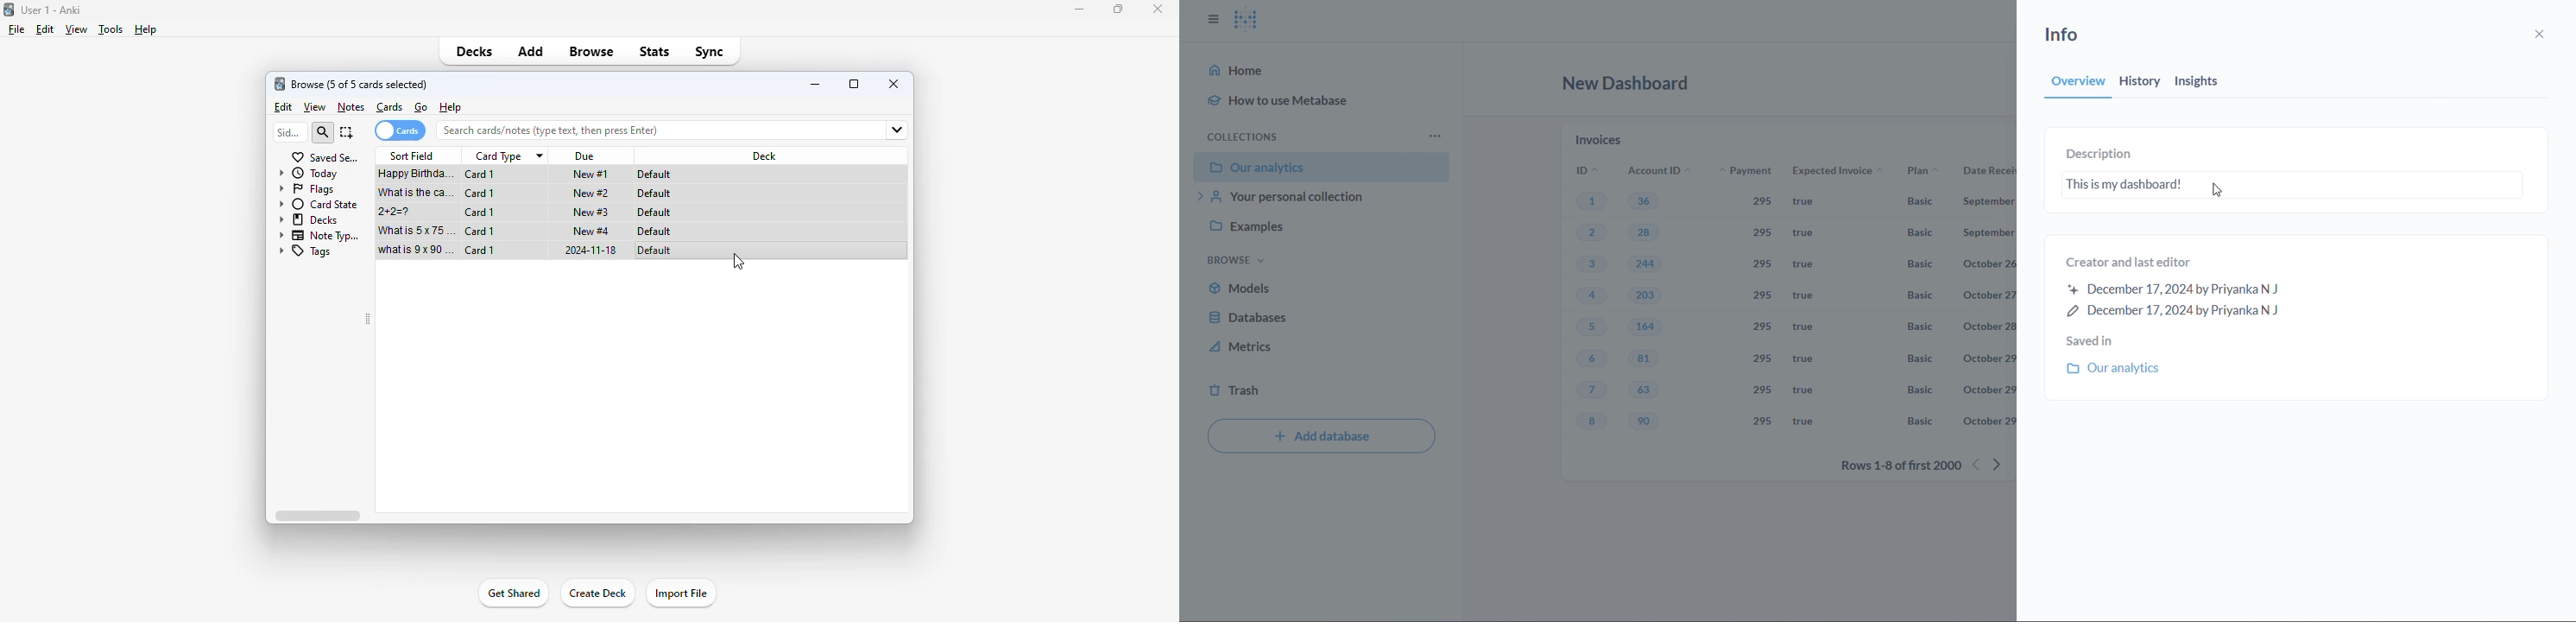  I want to click on what is 5x75=?, so click(414, 230).